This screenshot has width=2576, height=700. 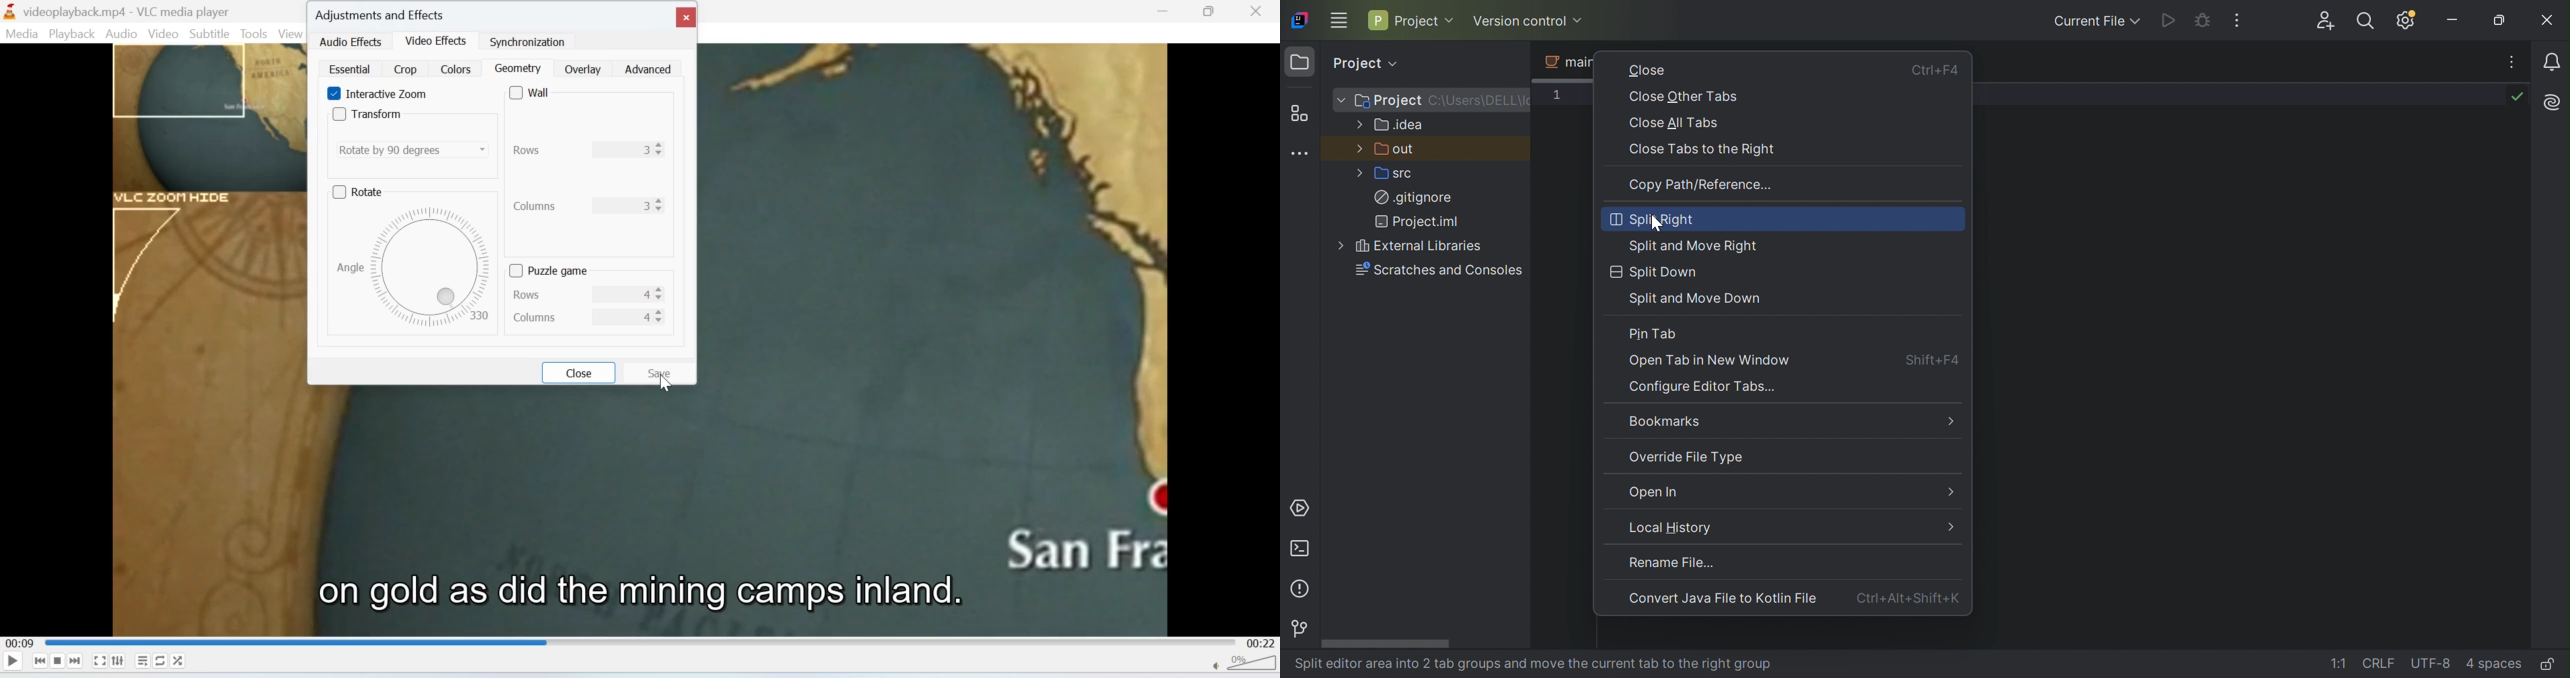 I want to click on audio effects, so click(x=351, y=43).